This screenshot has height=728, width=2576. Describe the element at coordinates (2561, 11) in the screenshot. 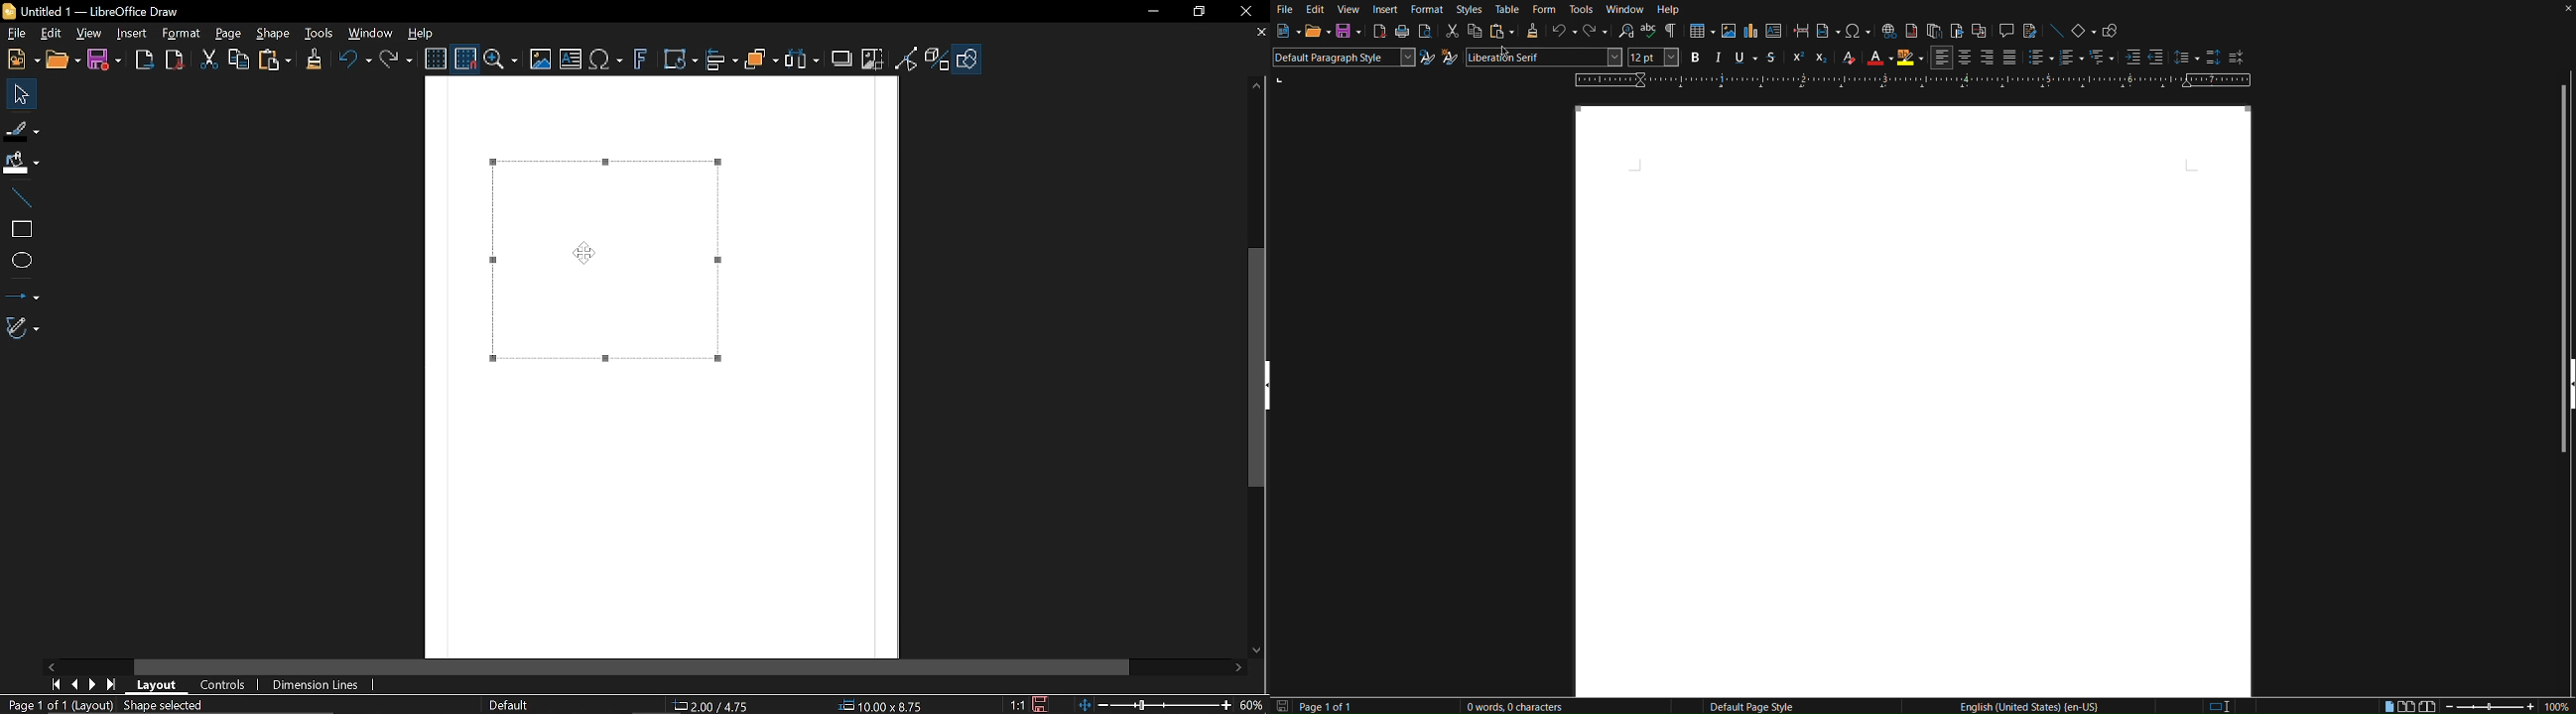

I see `Close` at that location.